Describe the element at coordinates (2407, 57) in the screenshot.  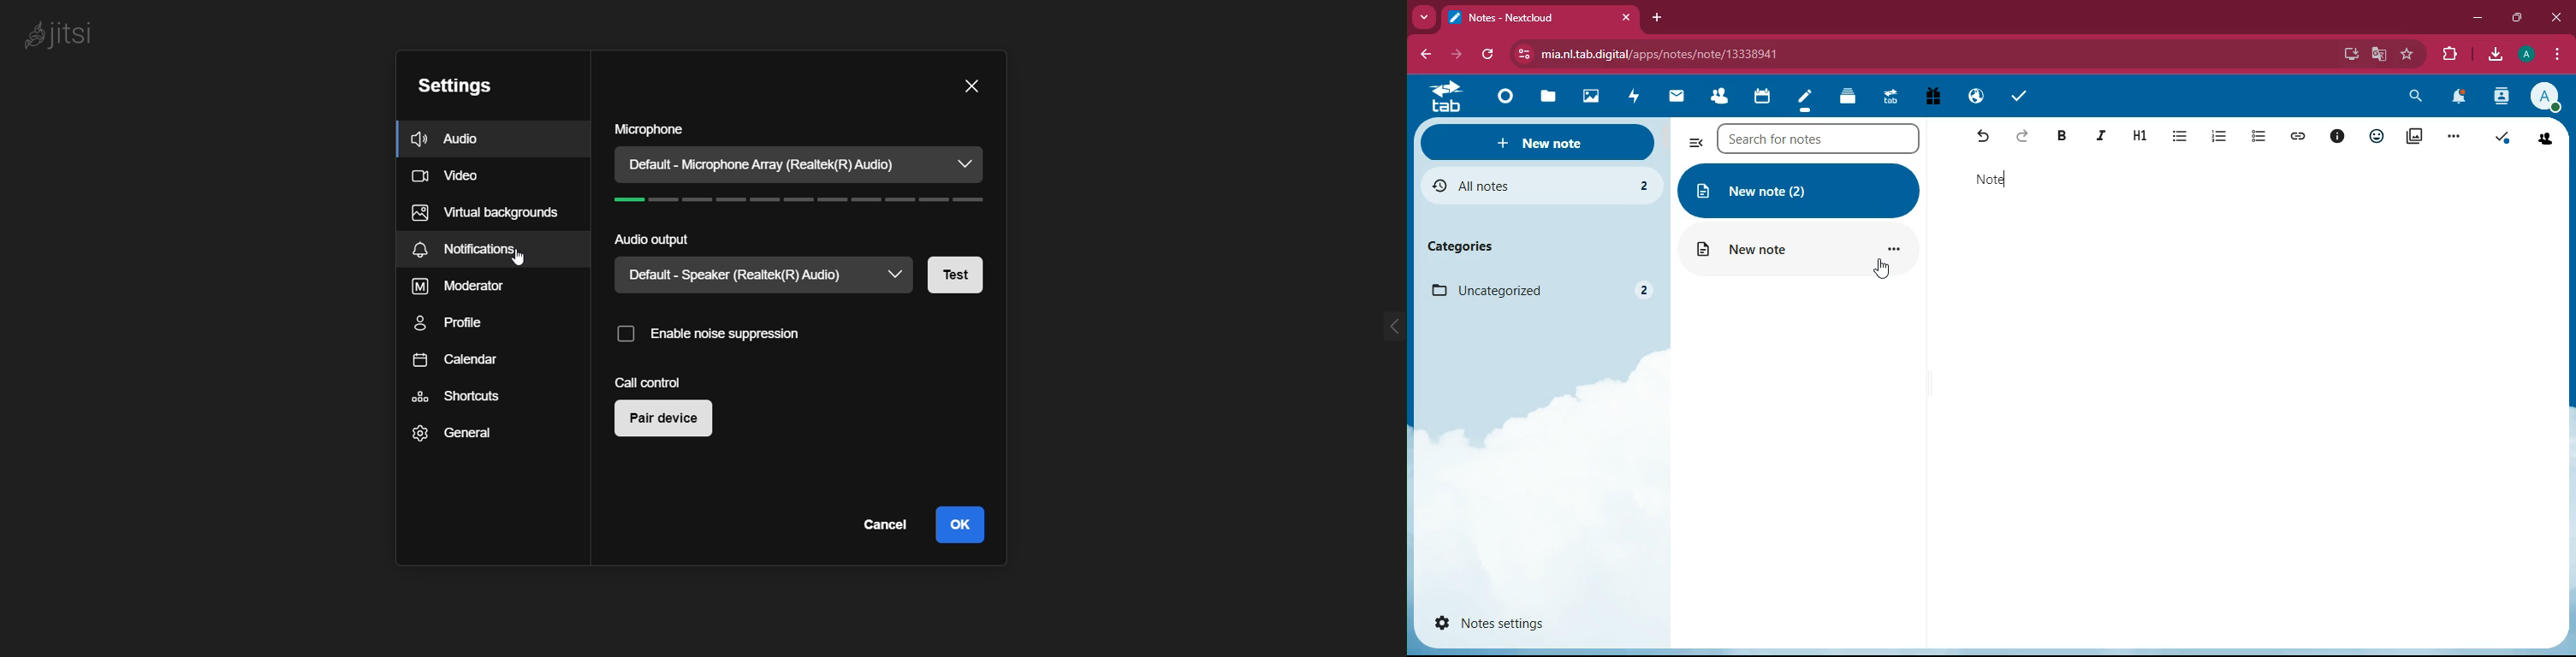
I see `favorite` at that location.